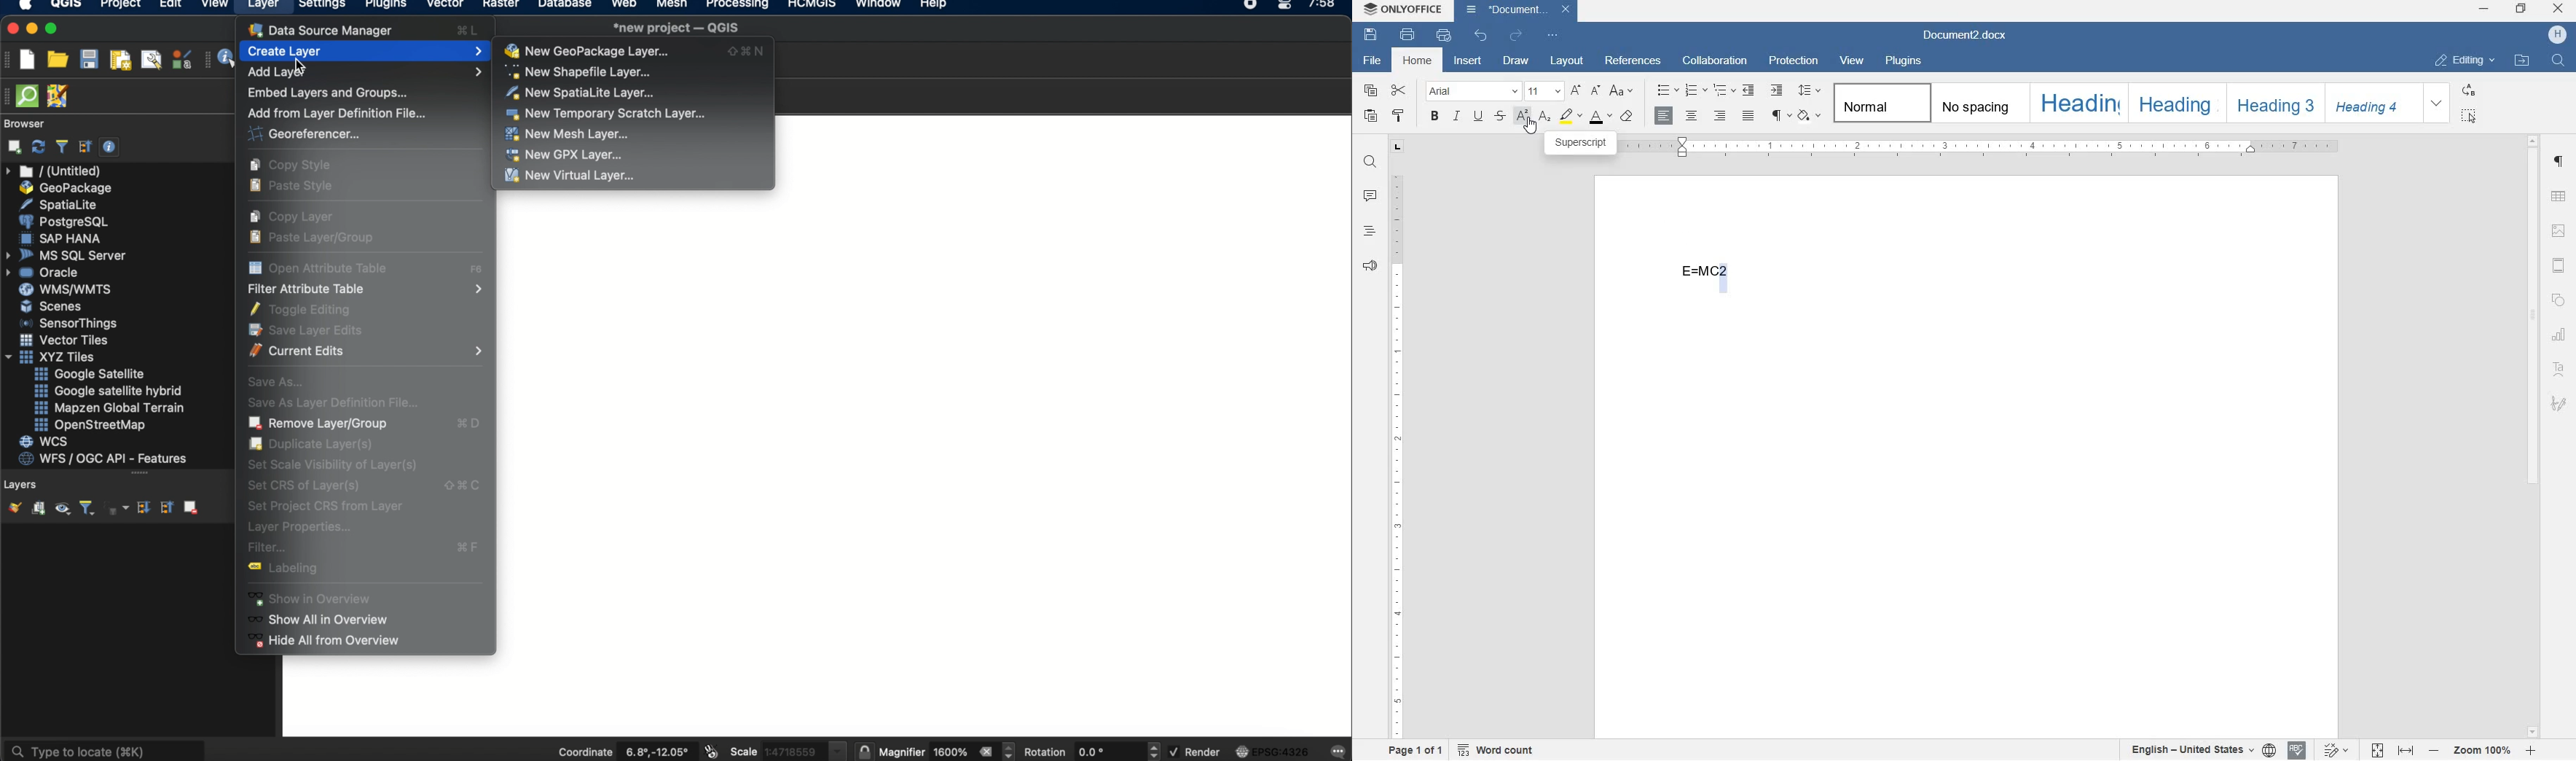  Describe the element at coordinates (1337, 753) in the screenshot. I see `messages` at that location.